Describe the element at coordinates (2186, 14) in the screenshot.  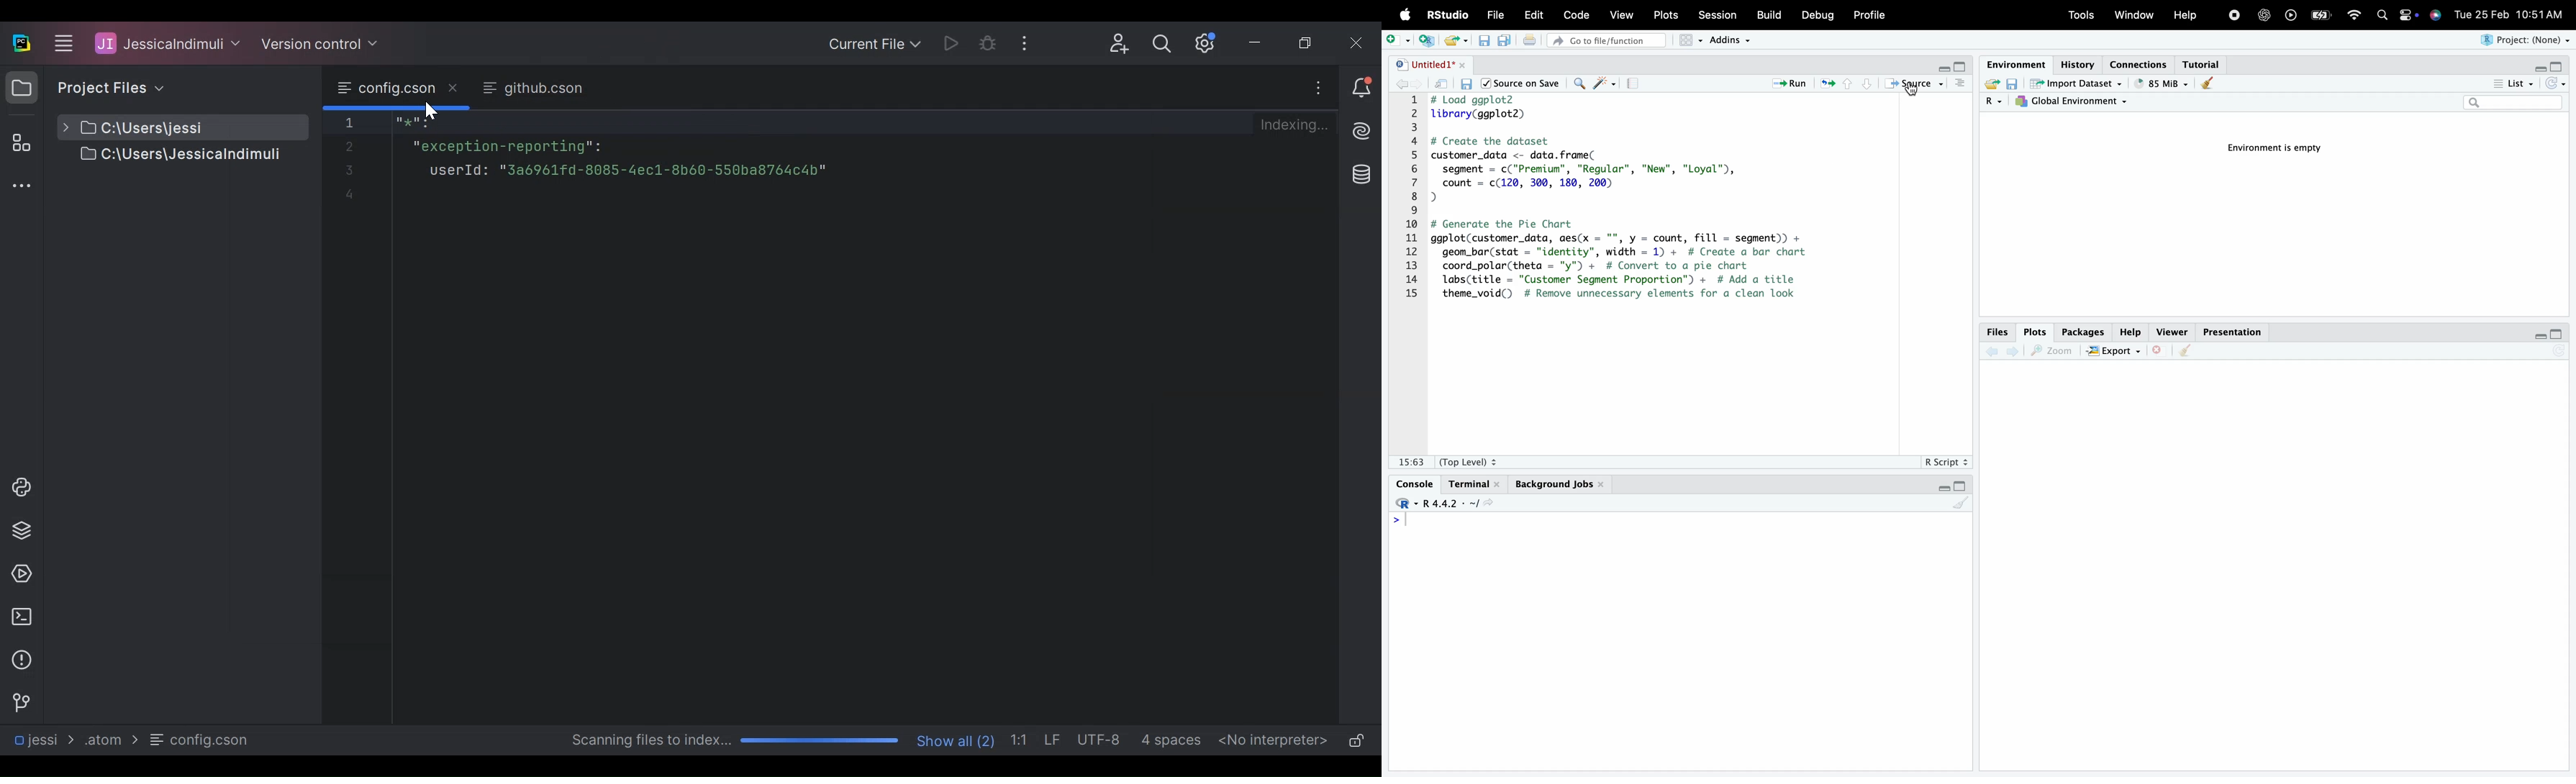
I see `Help` at that location.